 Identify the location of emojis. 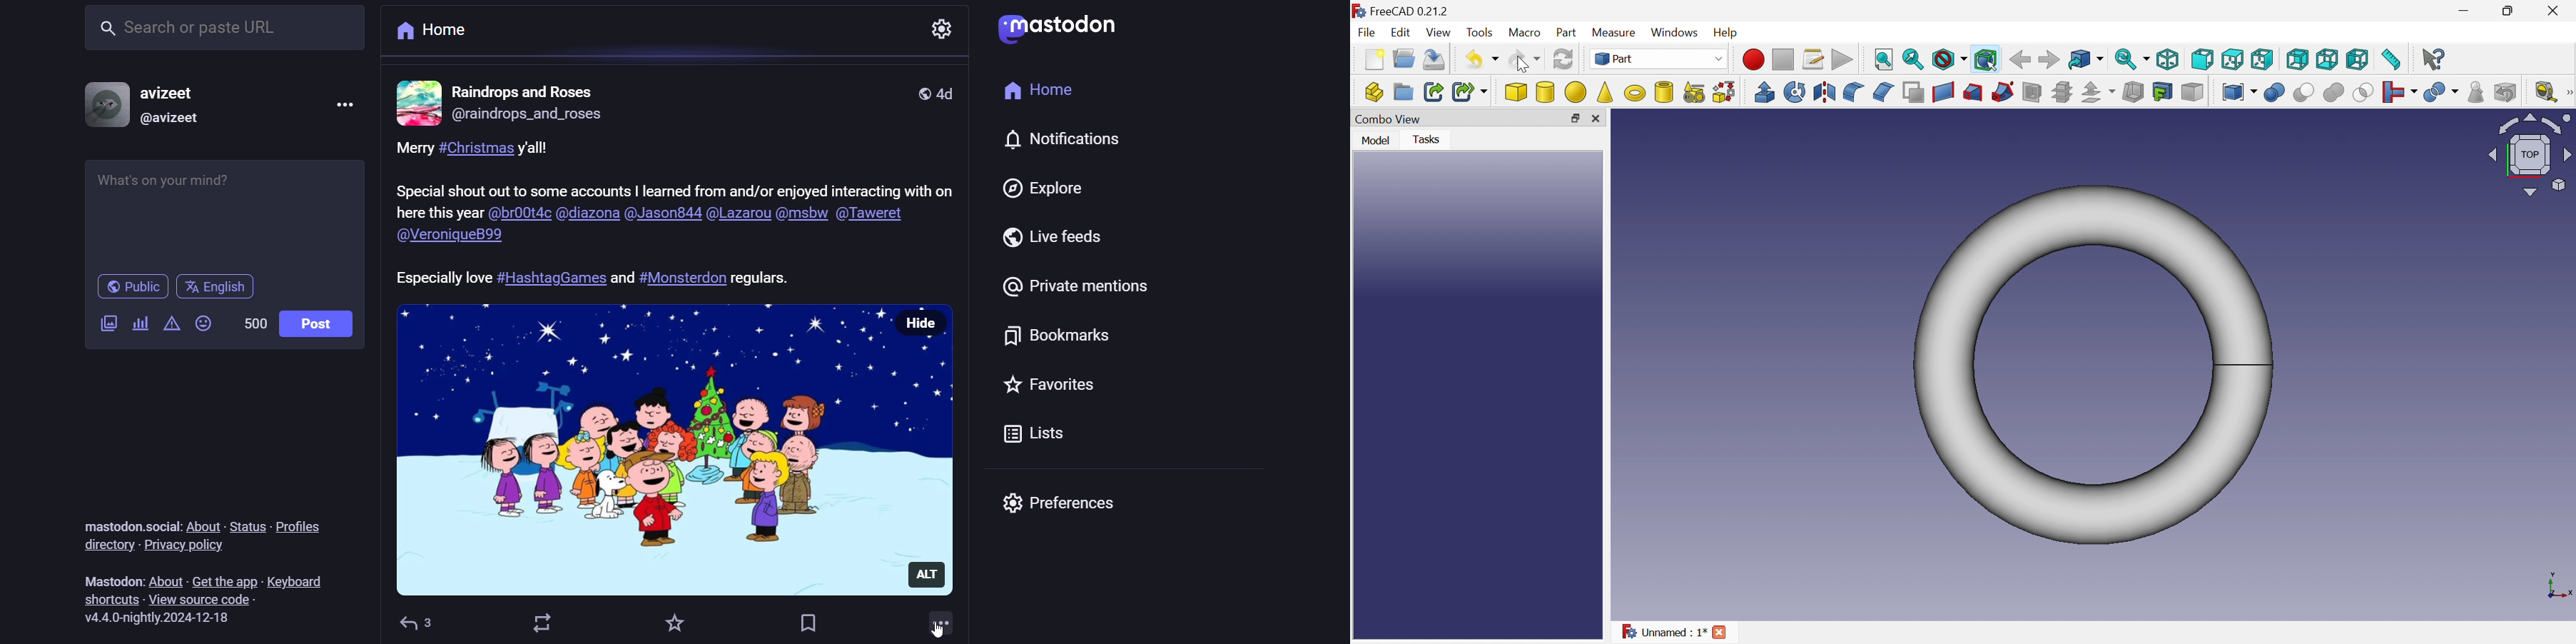
(205, 325).